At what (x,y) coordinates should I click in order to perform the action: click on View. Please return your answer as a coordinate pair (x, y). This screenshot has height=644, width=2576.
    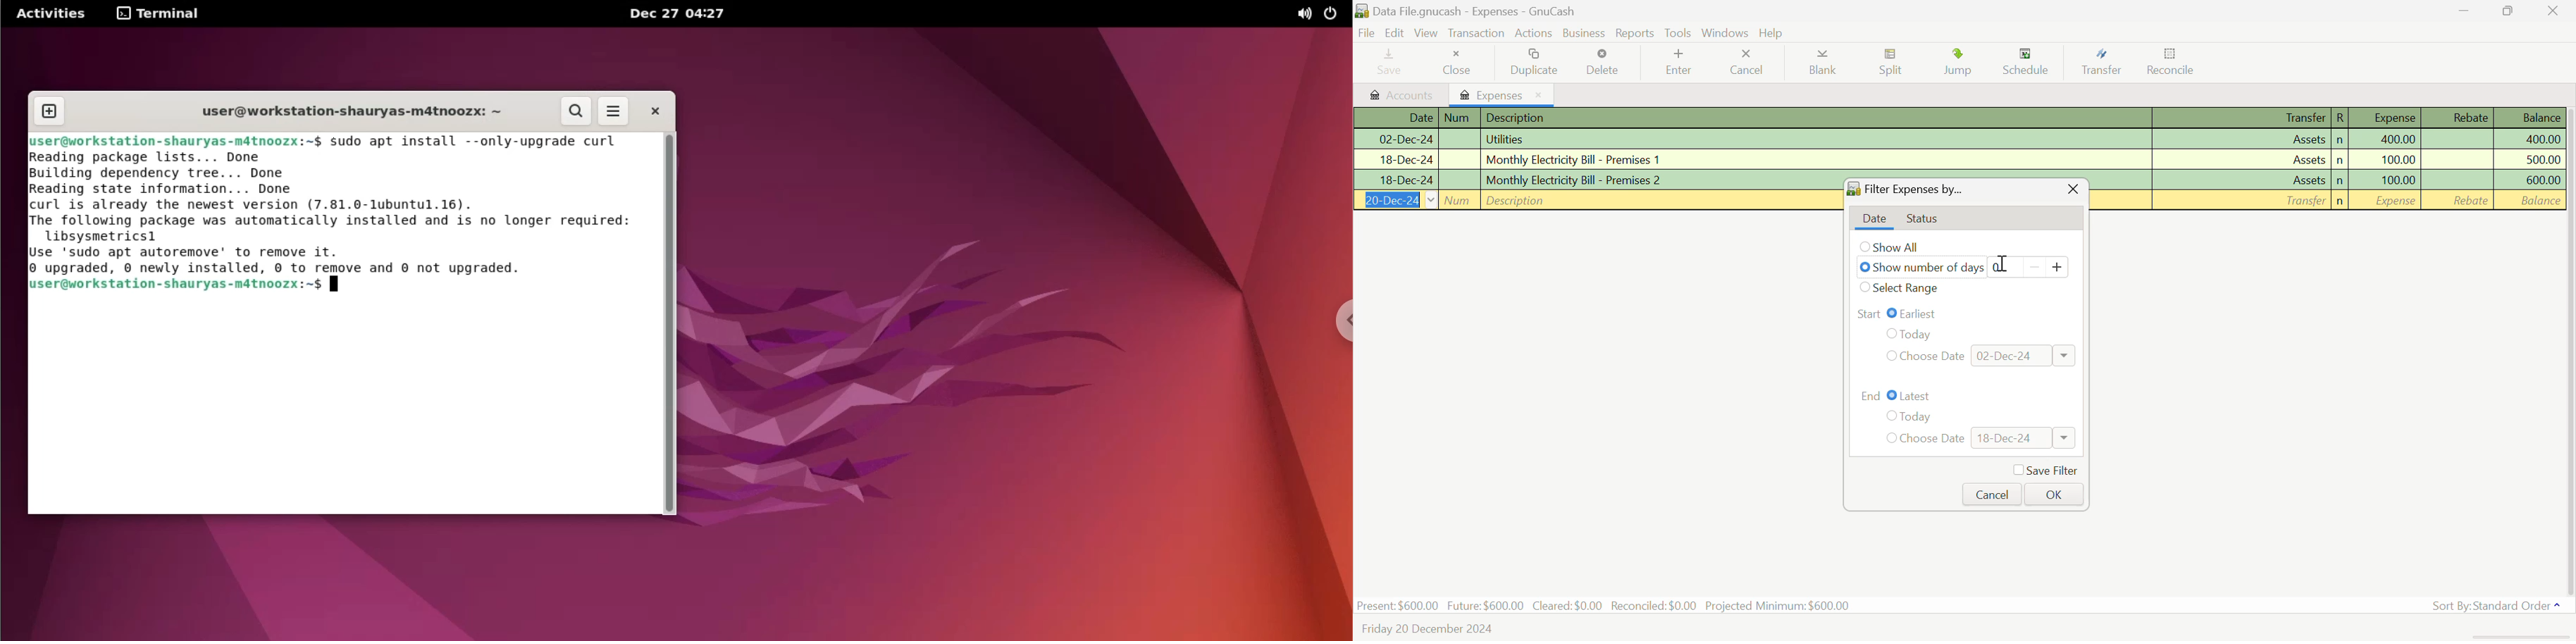
    Looking at the image, I should click on (1426, 34).